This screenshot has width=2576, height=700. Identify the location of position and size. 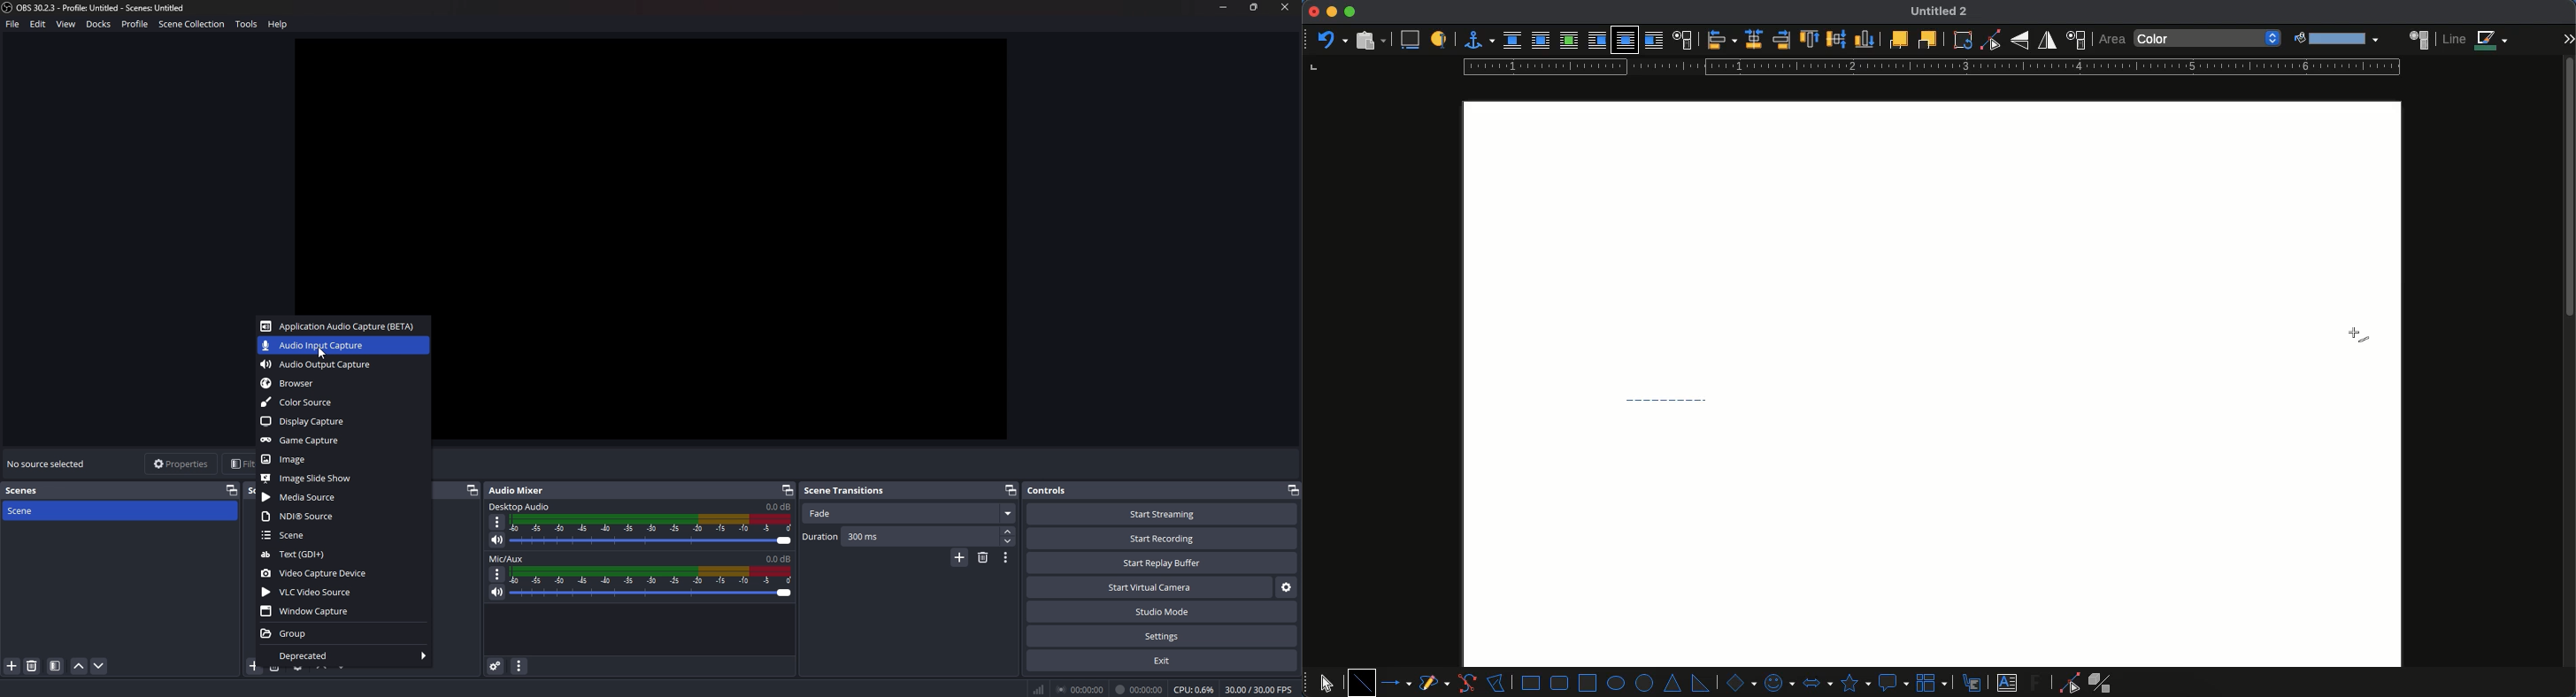
(2075, 40).